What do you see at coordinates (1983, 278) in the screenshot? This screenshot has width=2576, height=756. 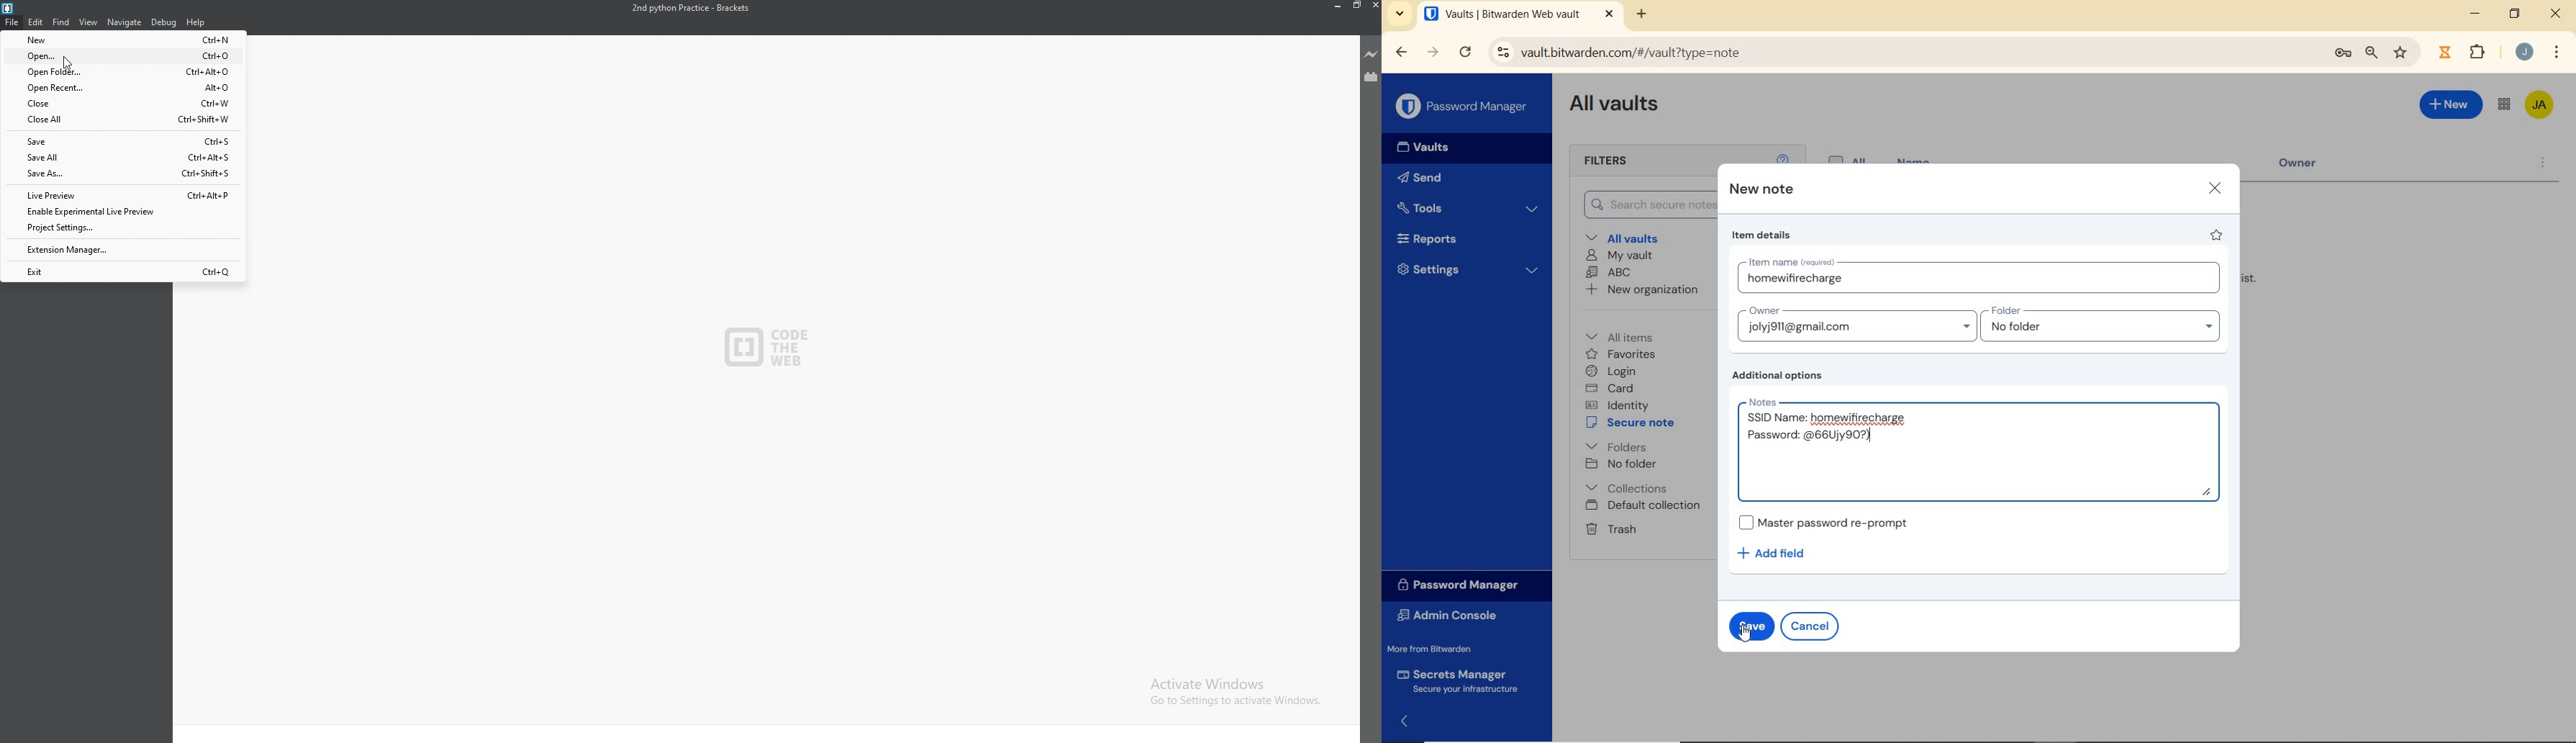 I see `item name` at bounding box center [1983, 278].